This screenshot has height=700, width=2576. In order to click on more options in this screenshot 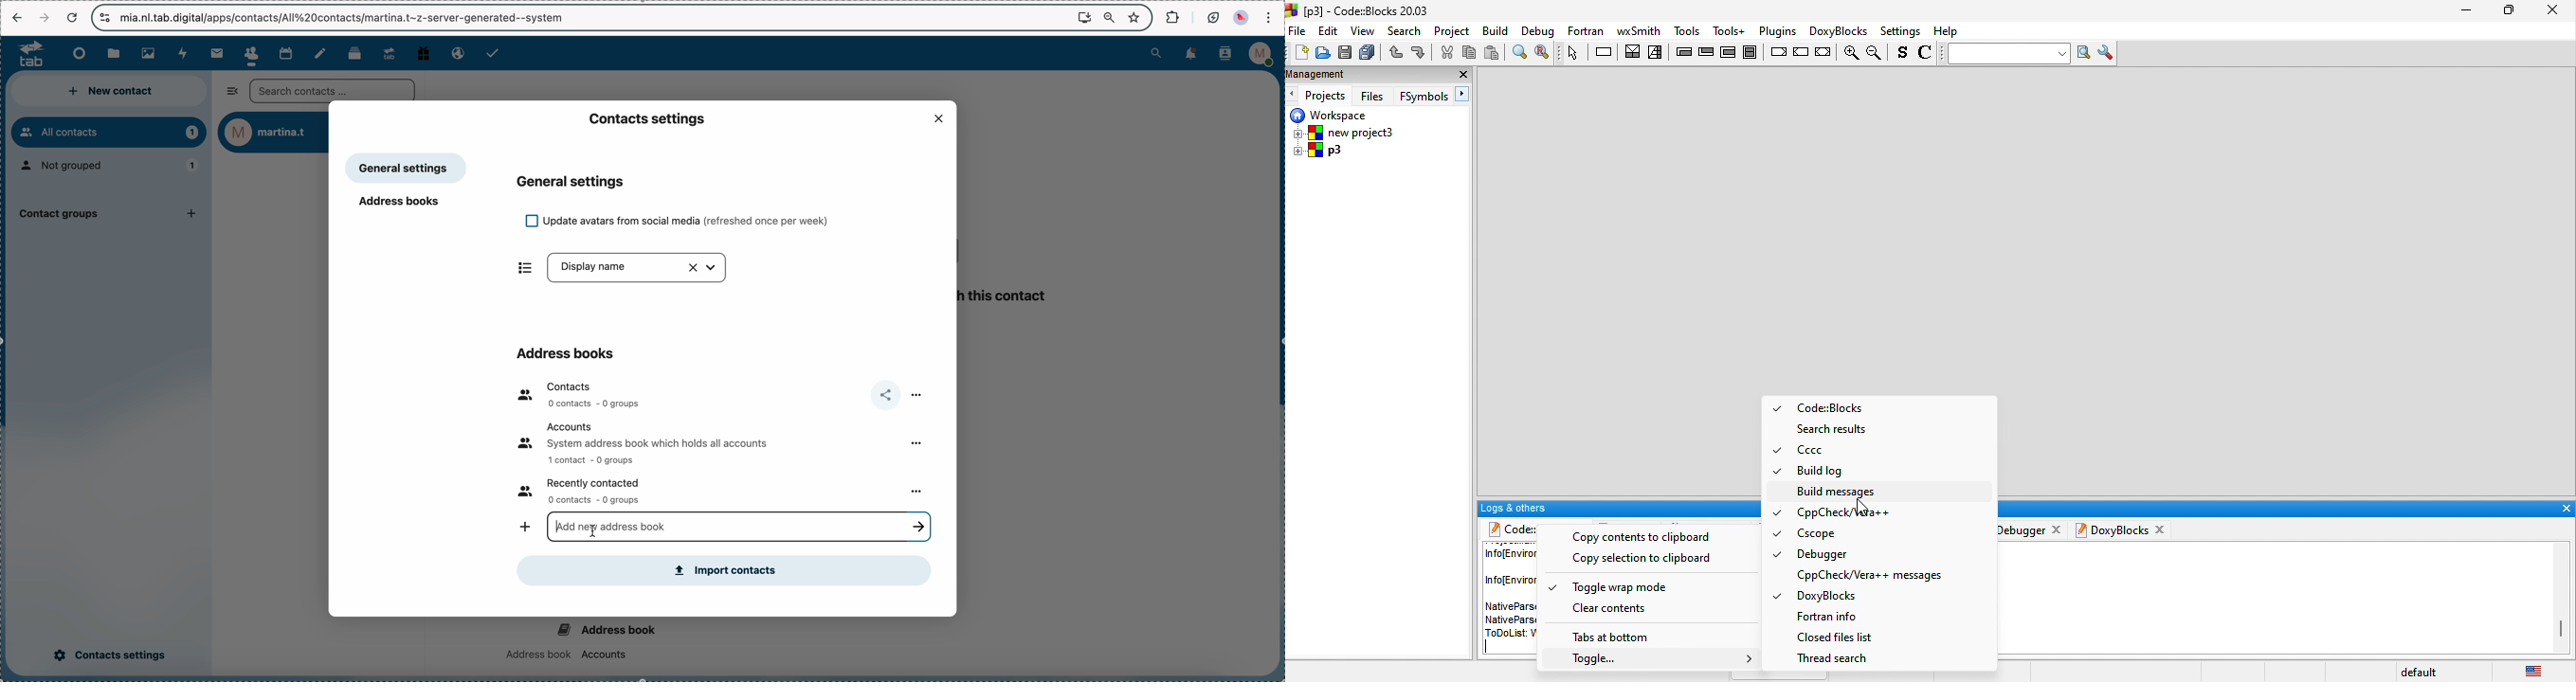, I will do `click(914, 442)`.